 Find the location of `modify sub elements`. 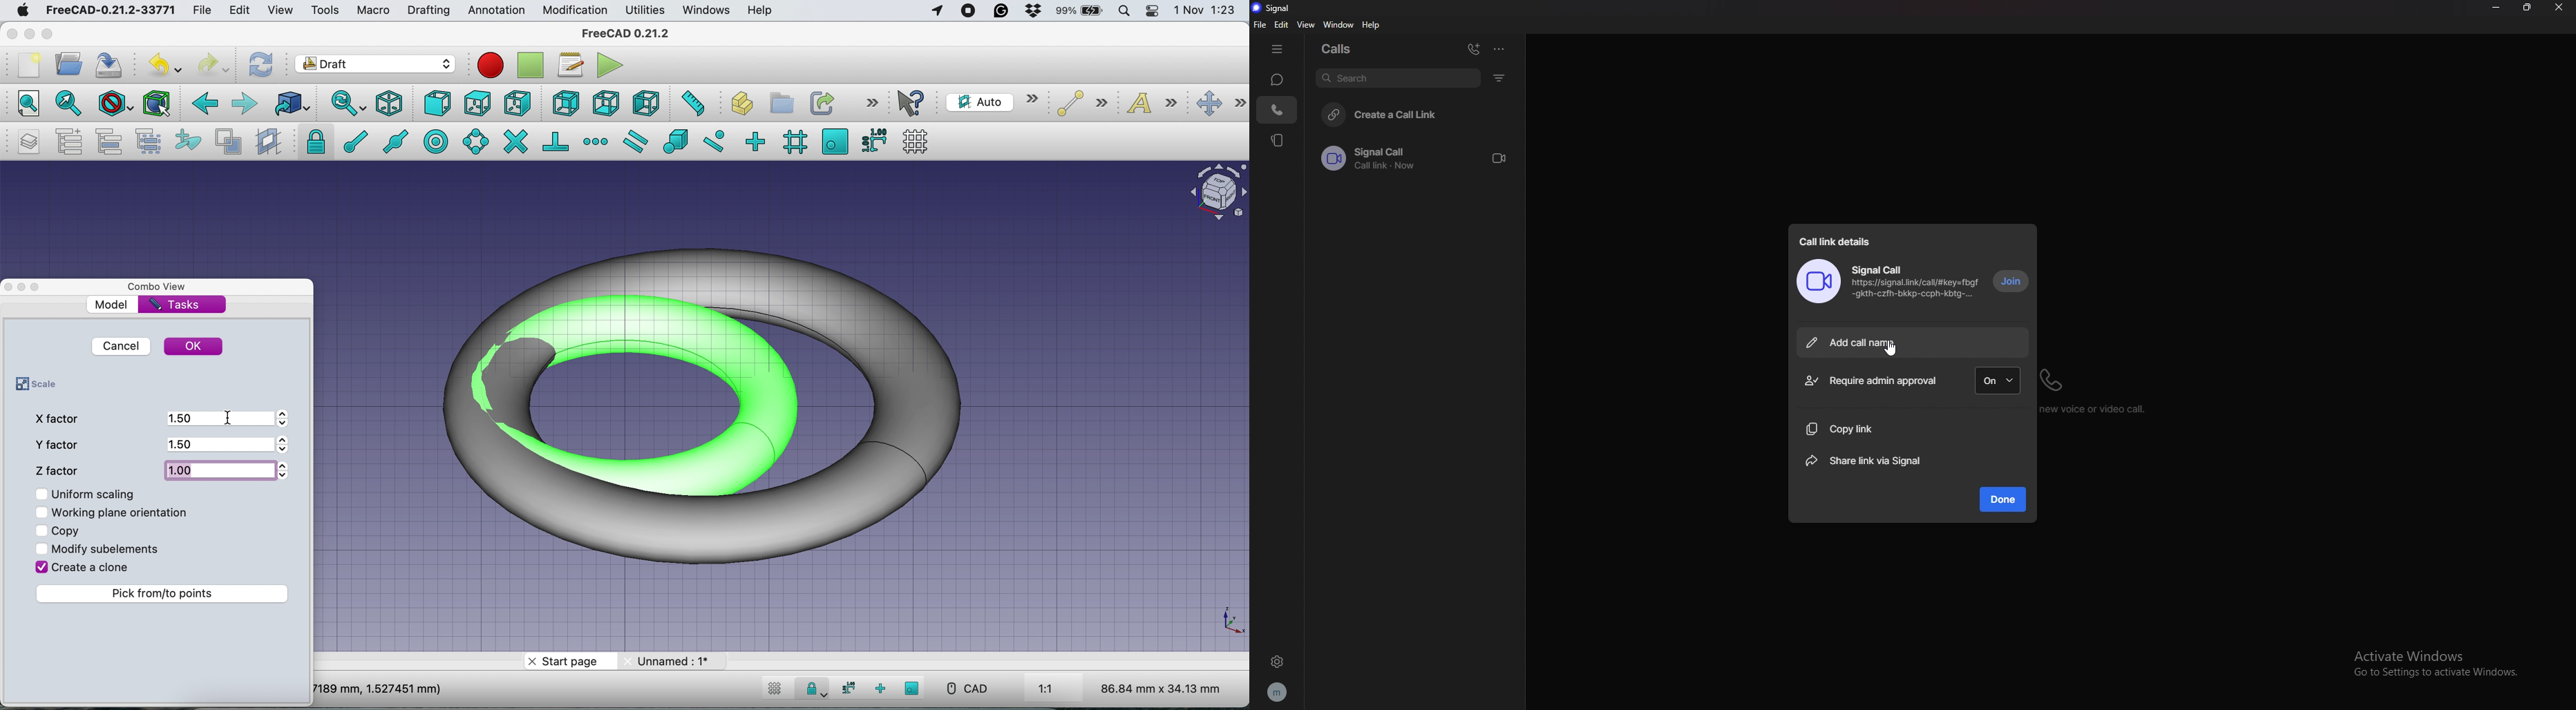

modify sub elements is located at coordinates (112, 547).